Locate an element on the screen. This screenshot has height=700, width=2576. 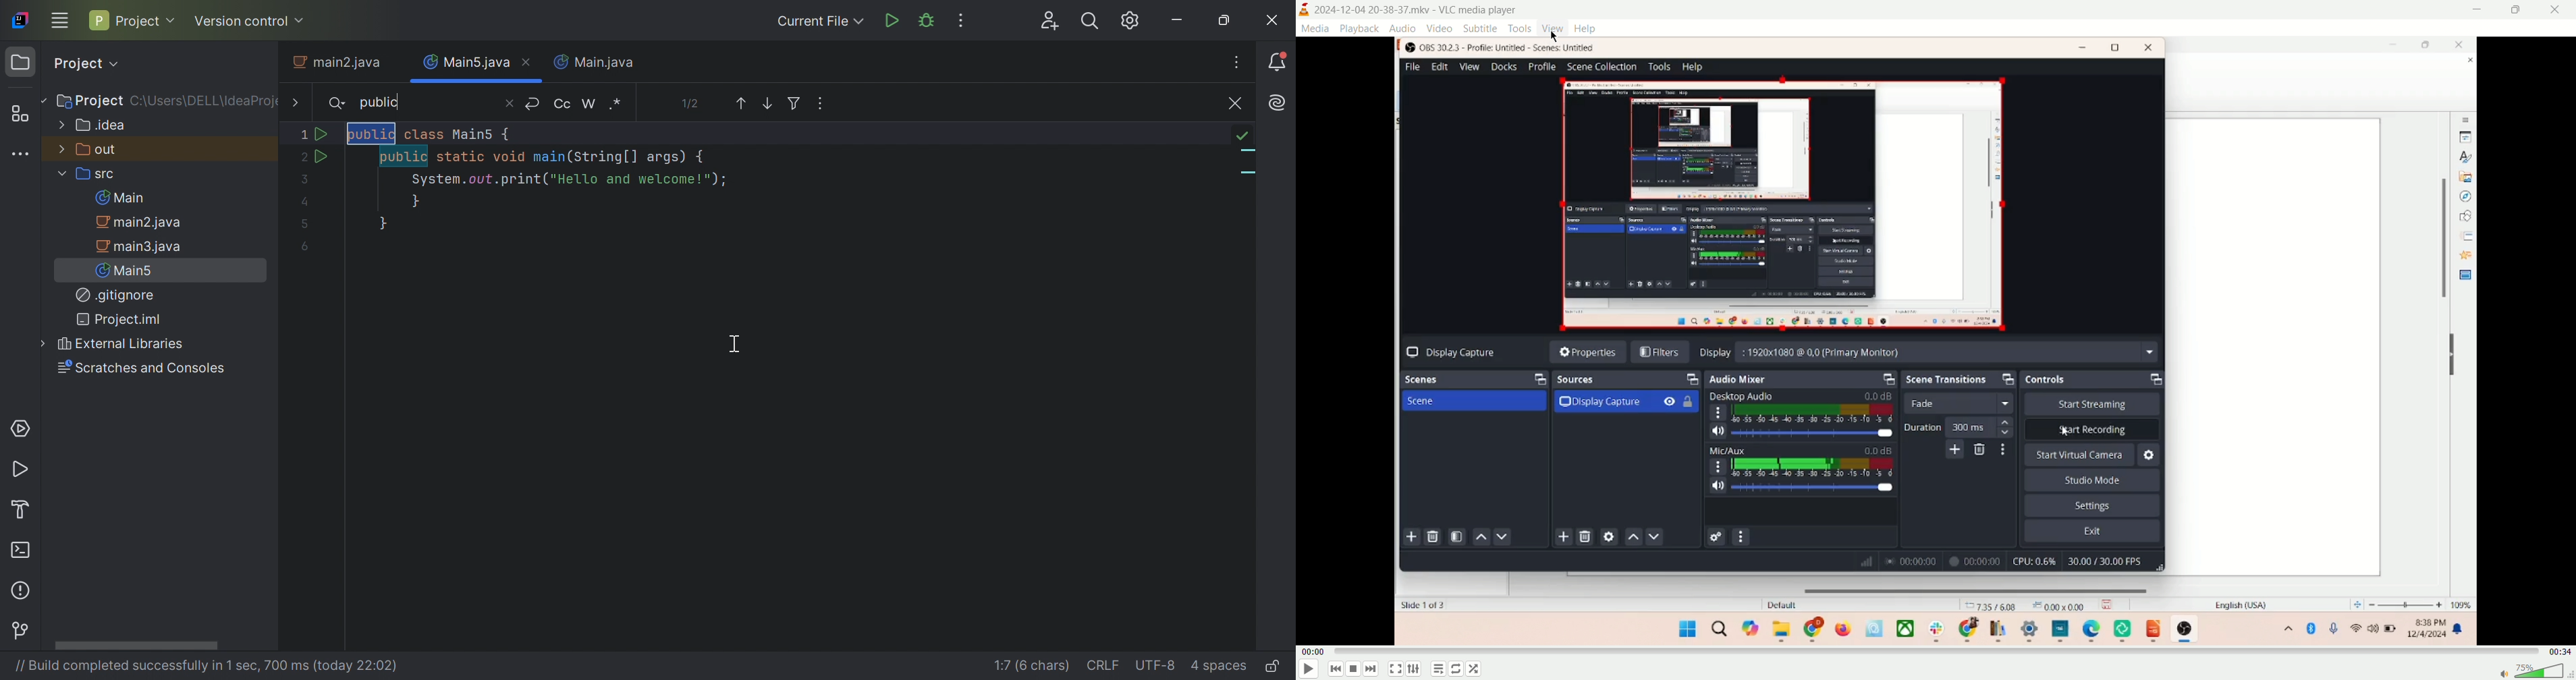
help is located at coordinates (1585, 29).